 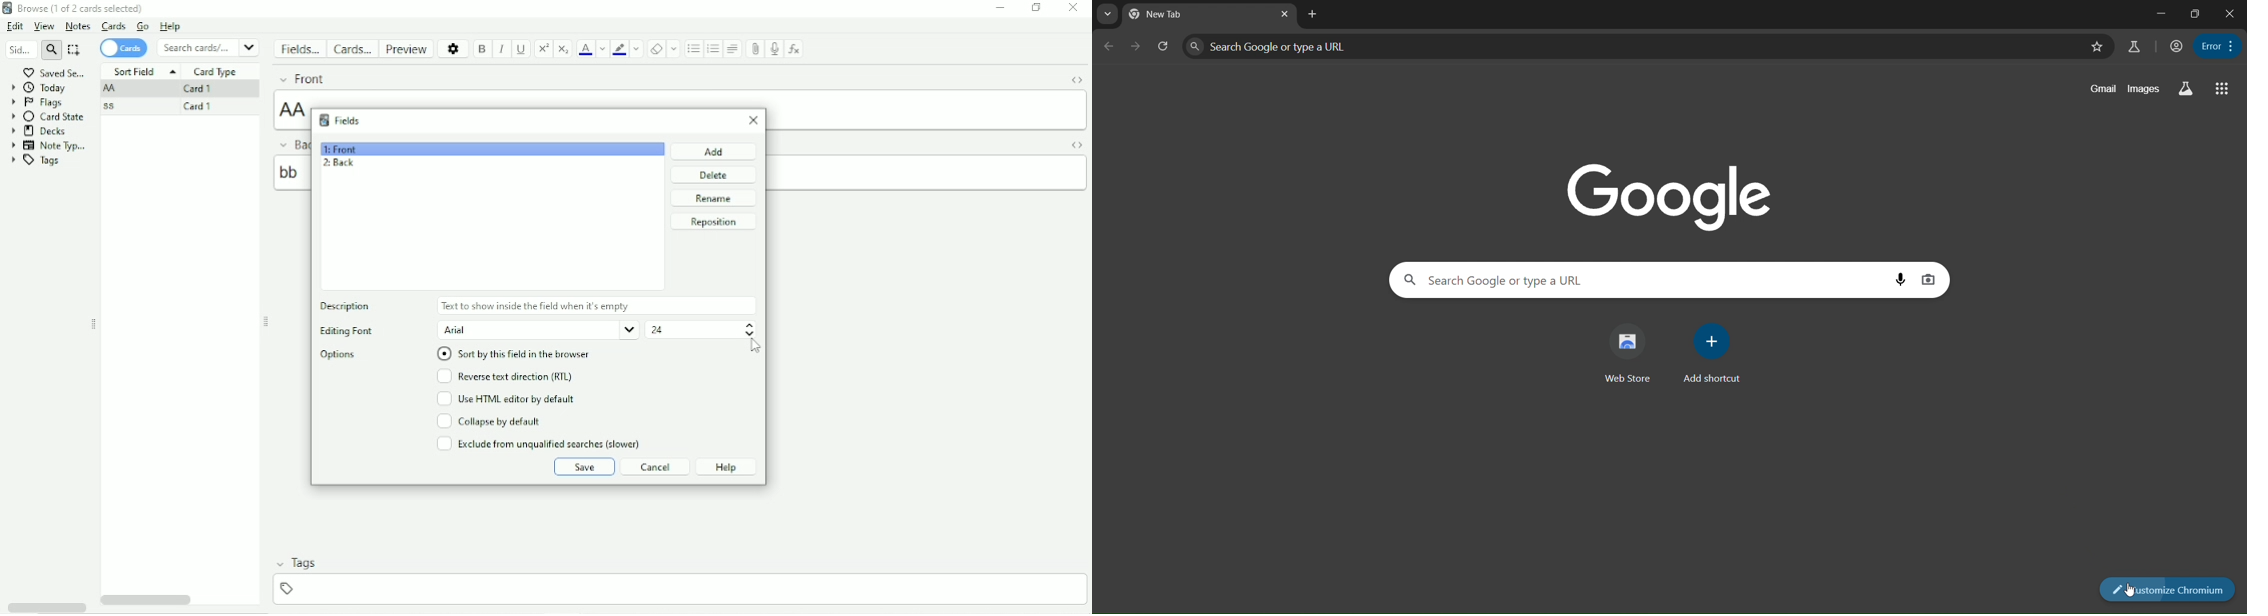 What do you see at coordinates (674, 49) in the screenshot?
I see `Select formatting to remove` at bounding box center [674, 49].